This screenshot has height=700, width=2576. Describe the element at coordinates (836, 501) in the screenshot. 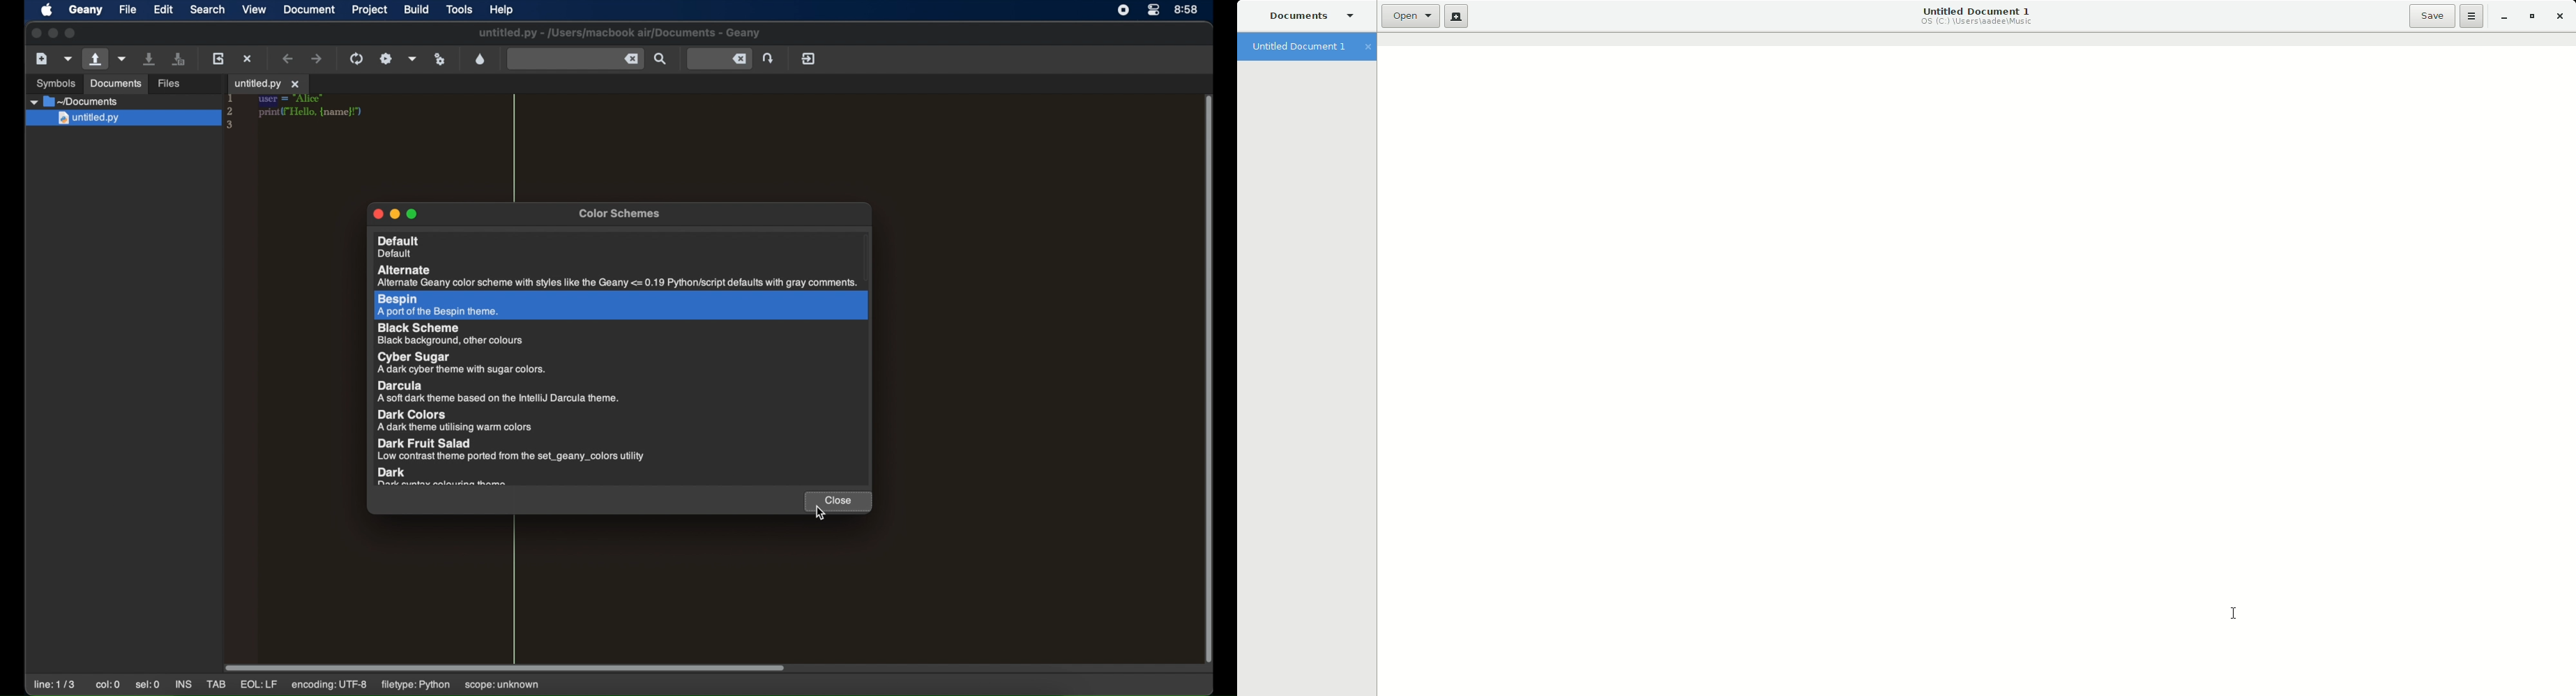

I see `close` at that location.